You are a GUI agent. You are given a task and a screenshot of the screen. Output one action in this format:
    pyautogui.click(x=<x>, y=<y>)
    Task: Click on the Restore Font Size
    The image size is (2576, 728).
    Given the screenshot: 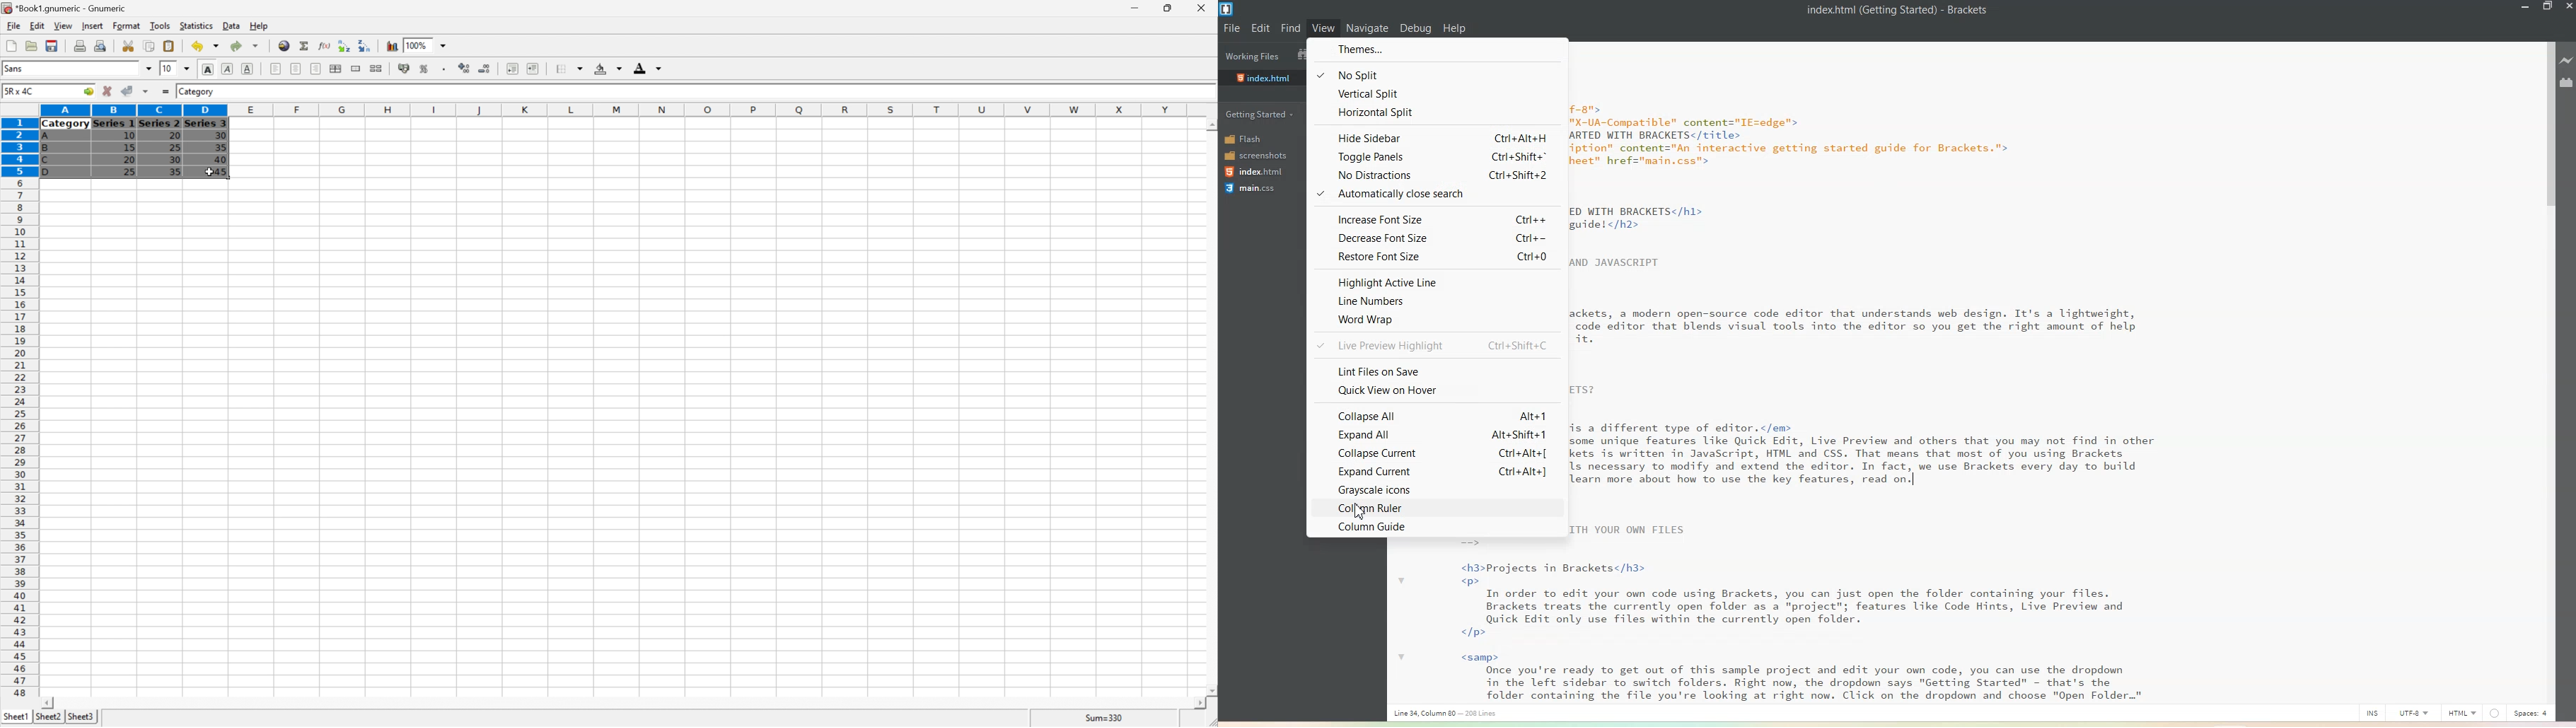 What is the action you would take?
    pyautogui.click(x=1434, y=257)
    